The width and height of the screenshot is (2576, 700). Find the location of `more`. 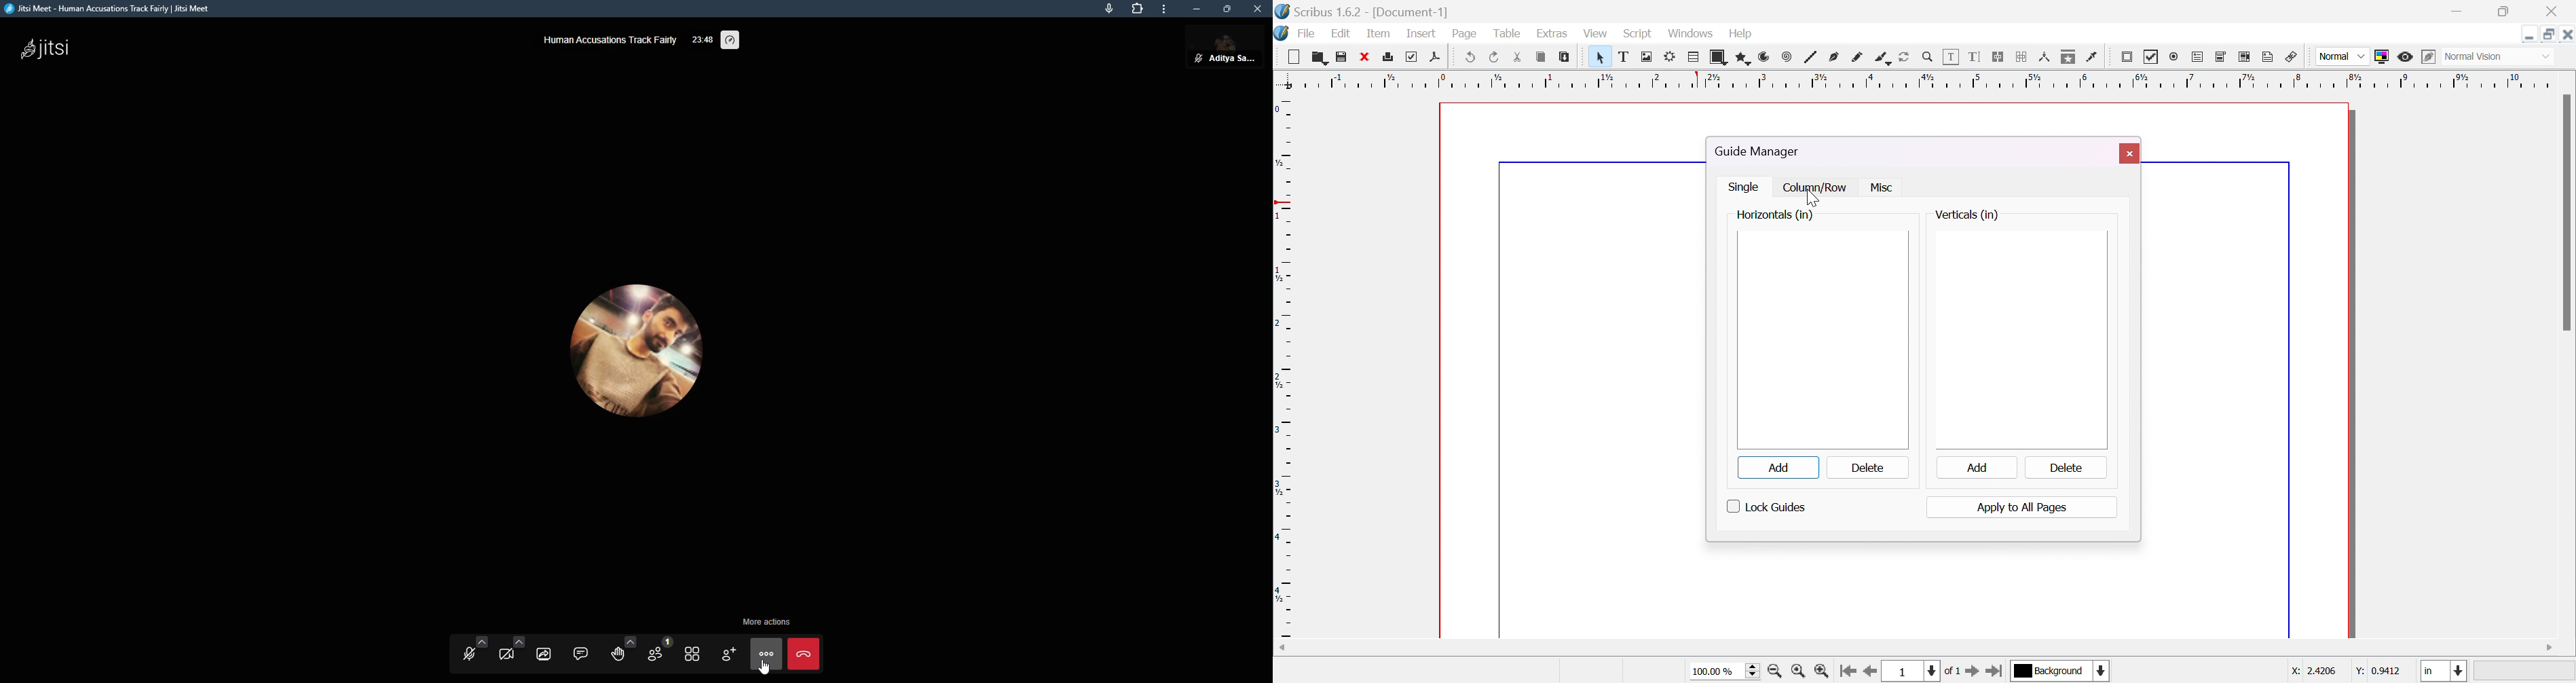

more is located at coordinates (1166, 9).